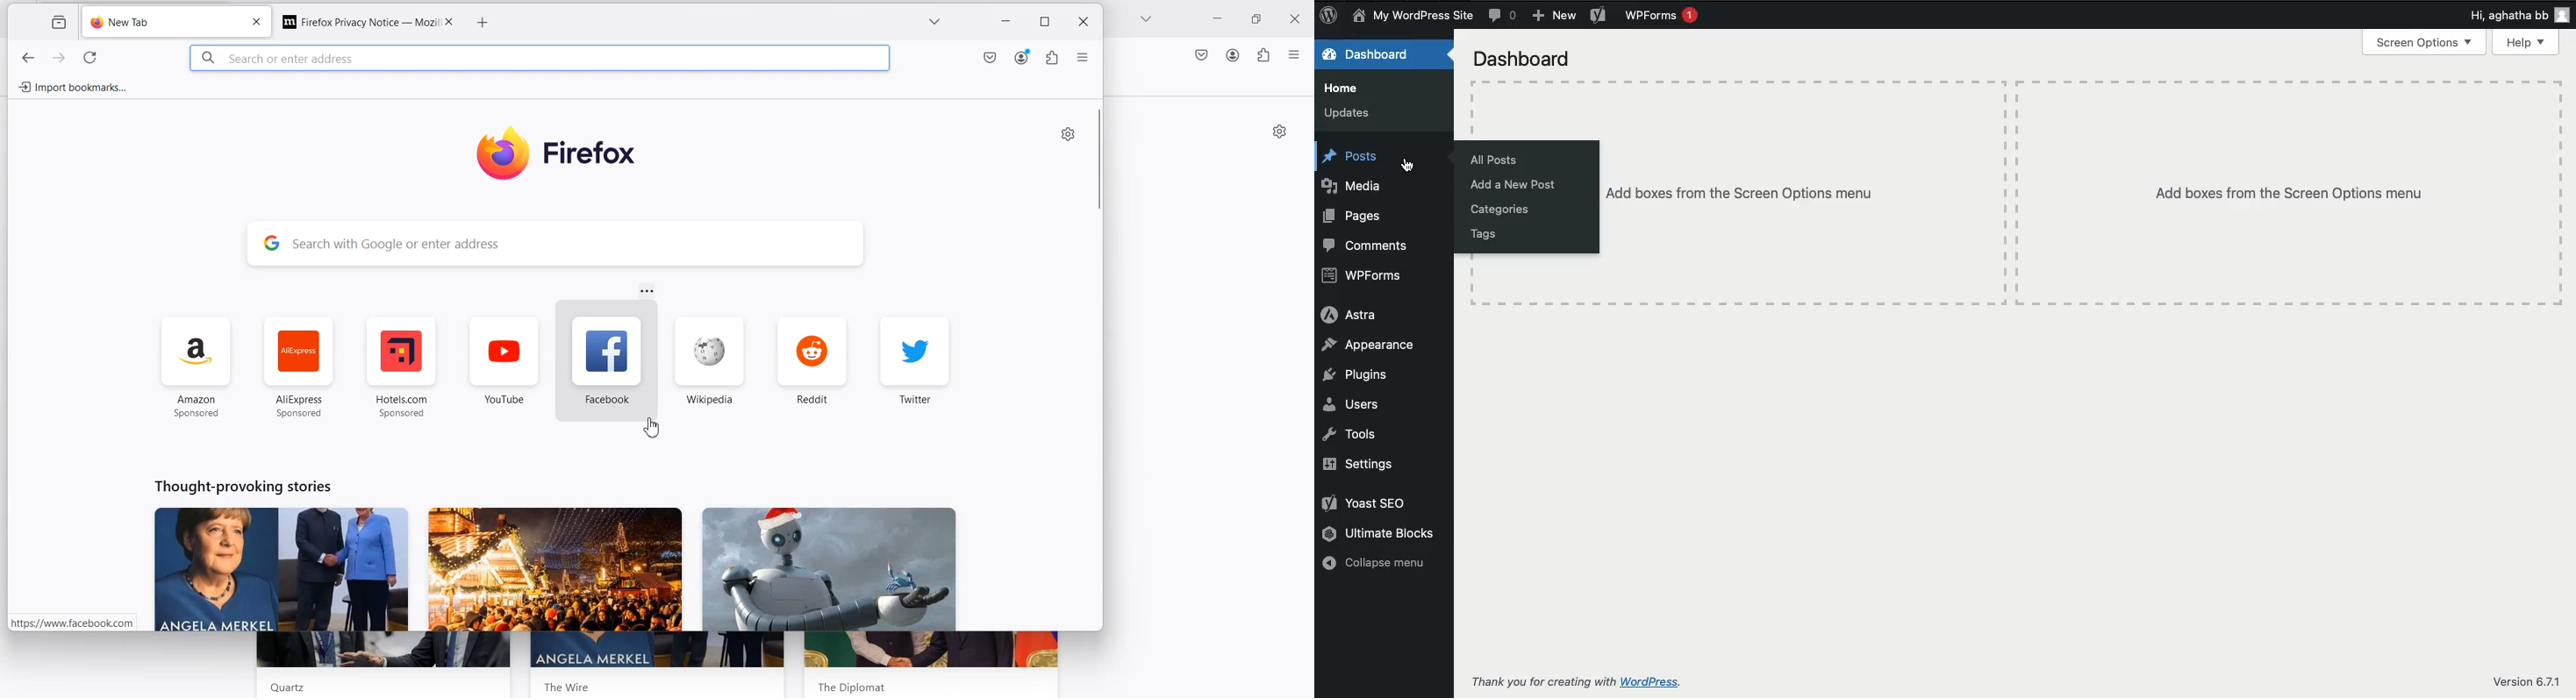 Image resolution: width=2576 pixels, height=700 pixels. What do you see at coordinates (1259, 19) in the screenshot?
I see `Maximize` at bounding box center [1259, 19].